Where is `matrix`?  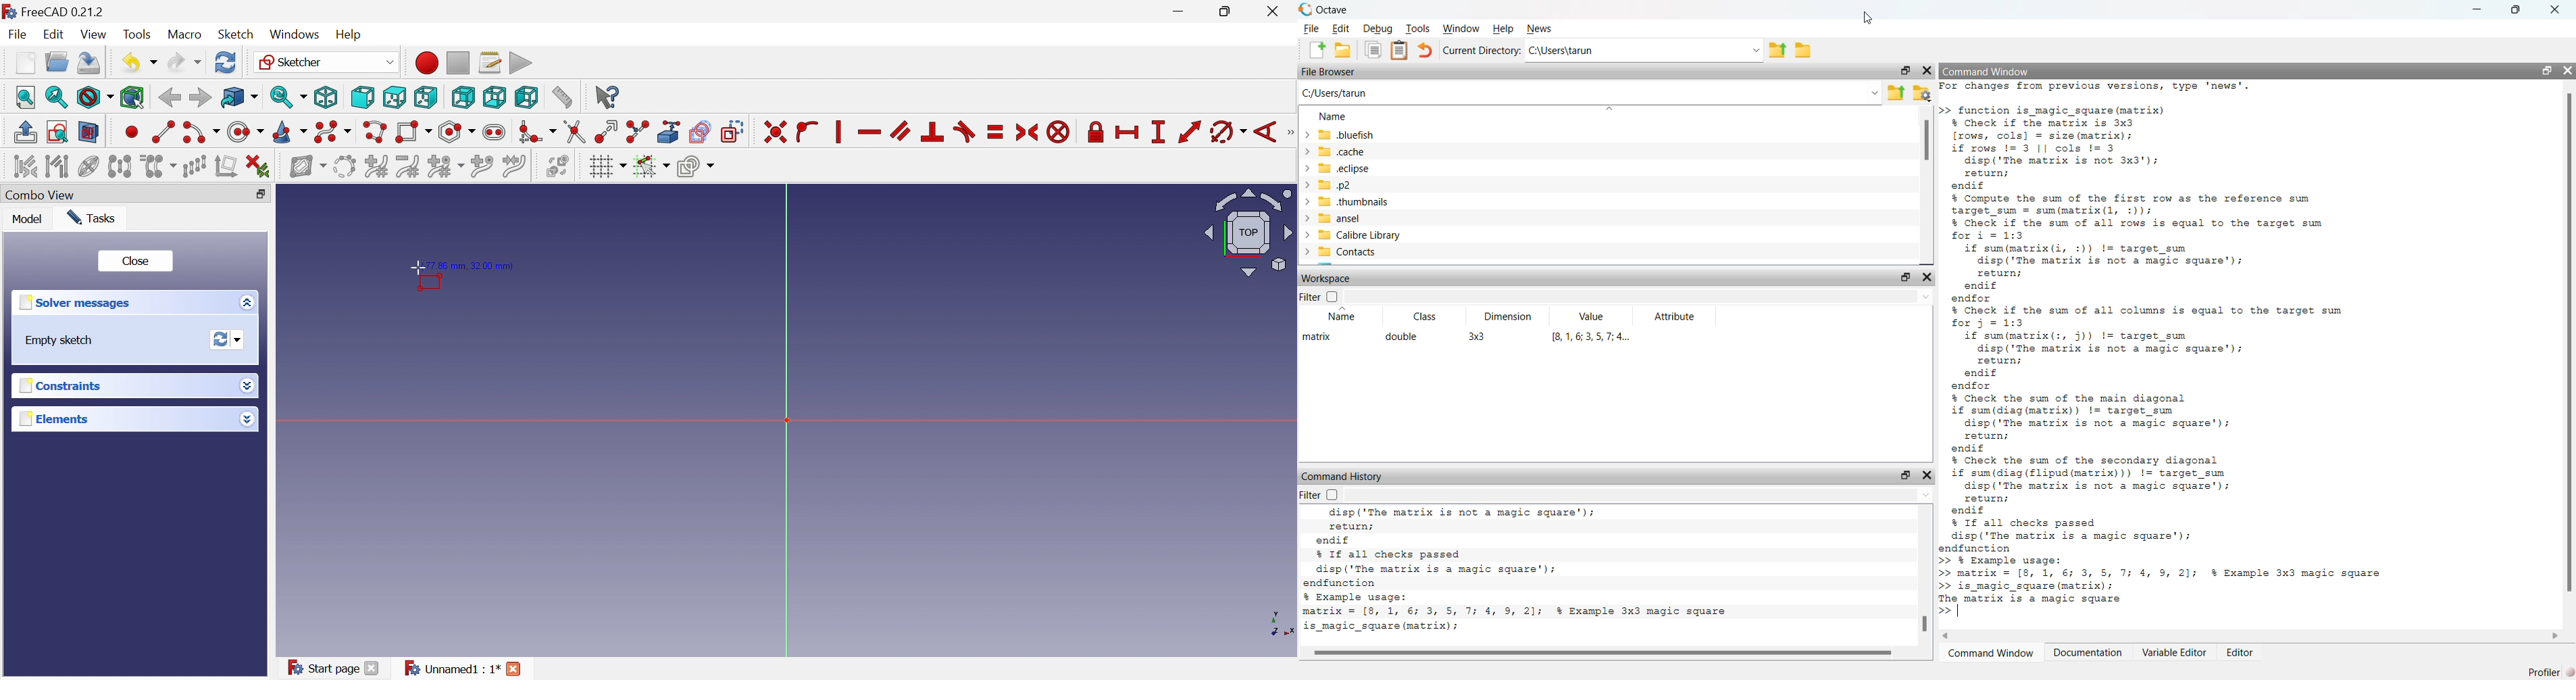 matrix is located at coordinates (1314, 337).